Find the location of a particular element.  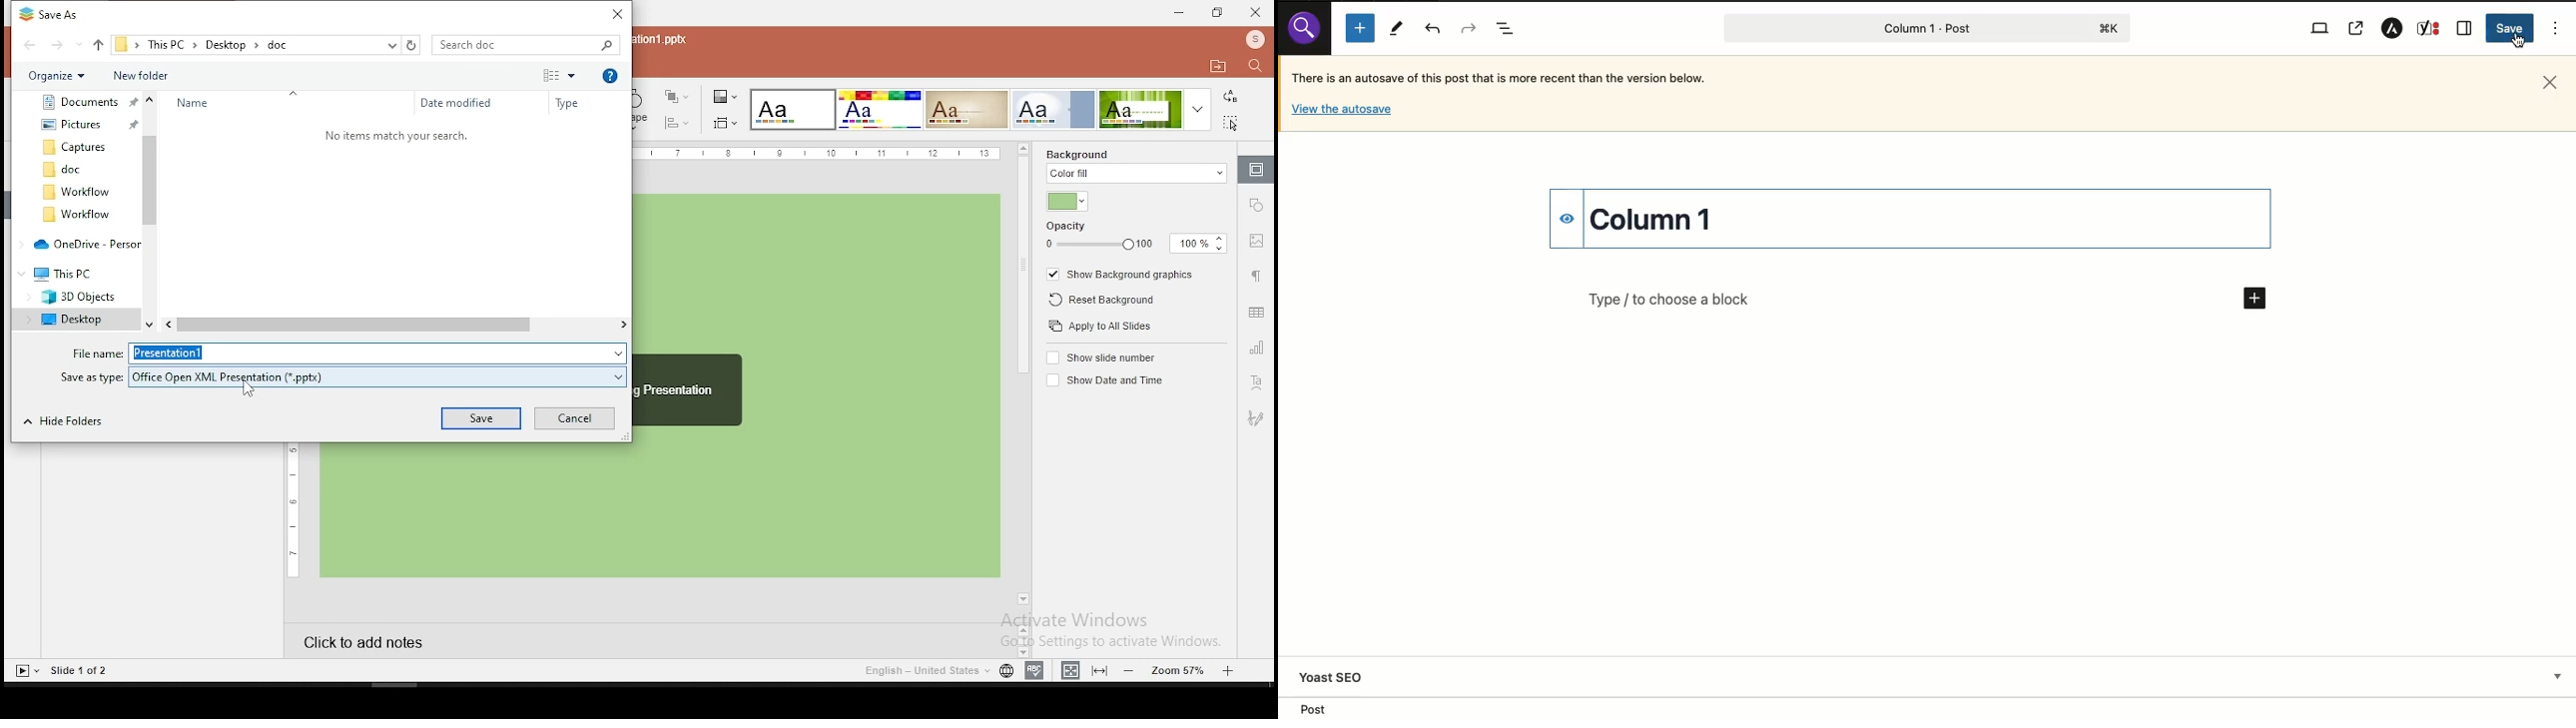

Save is located at coordinates (481, 419).